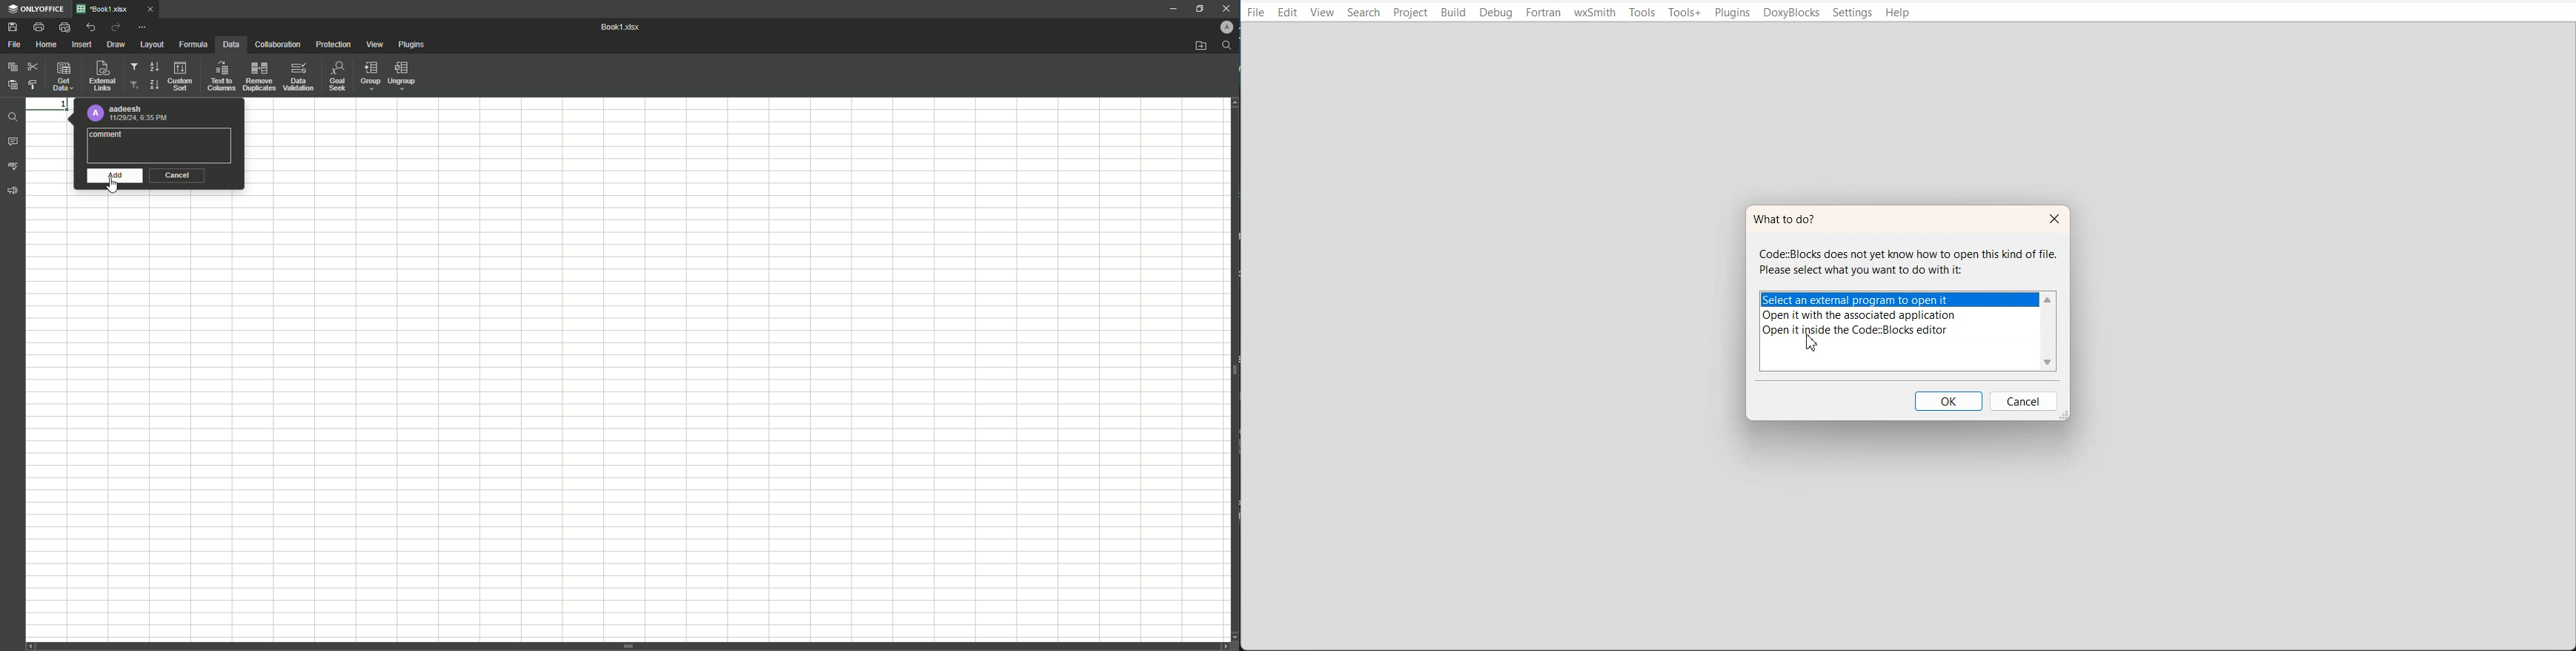  What do you see at coordinates (336, 78) in the screenshot?
I see `Goal Seek` at bounding box center [336, 78].